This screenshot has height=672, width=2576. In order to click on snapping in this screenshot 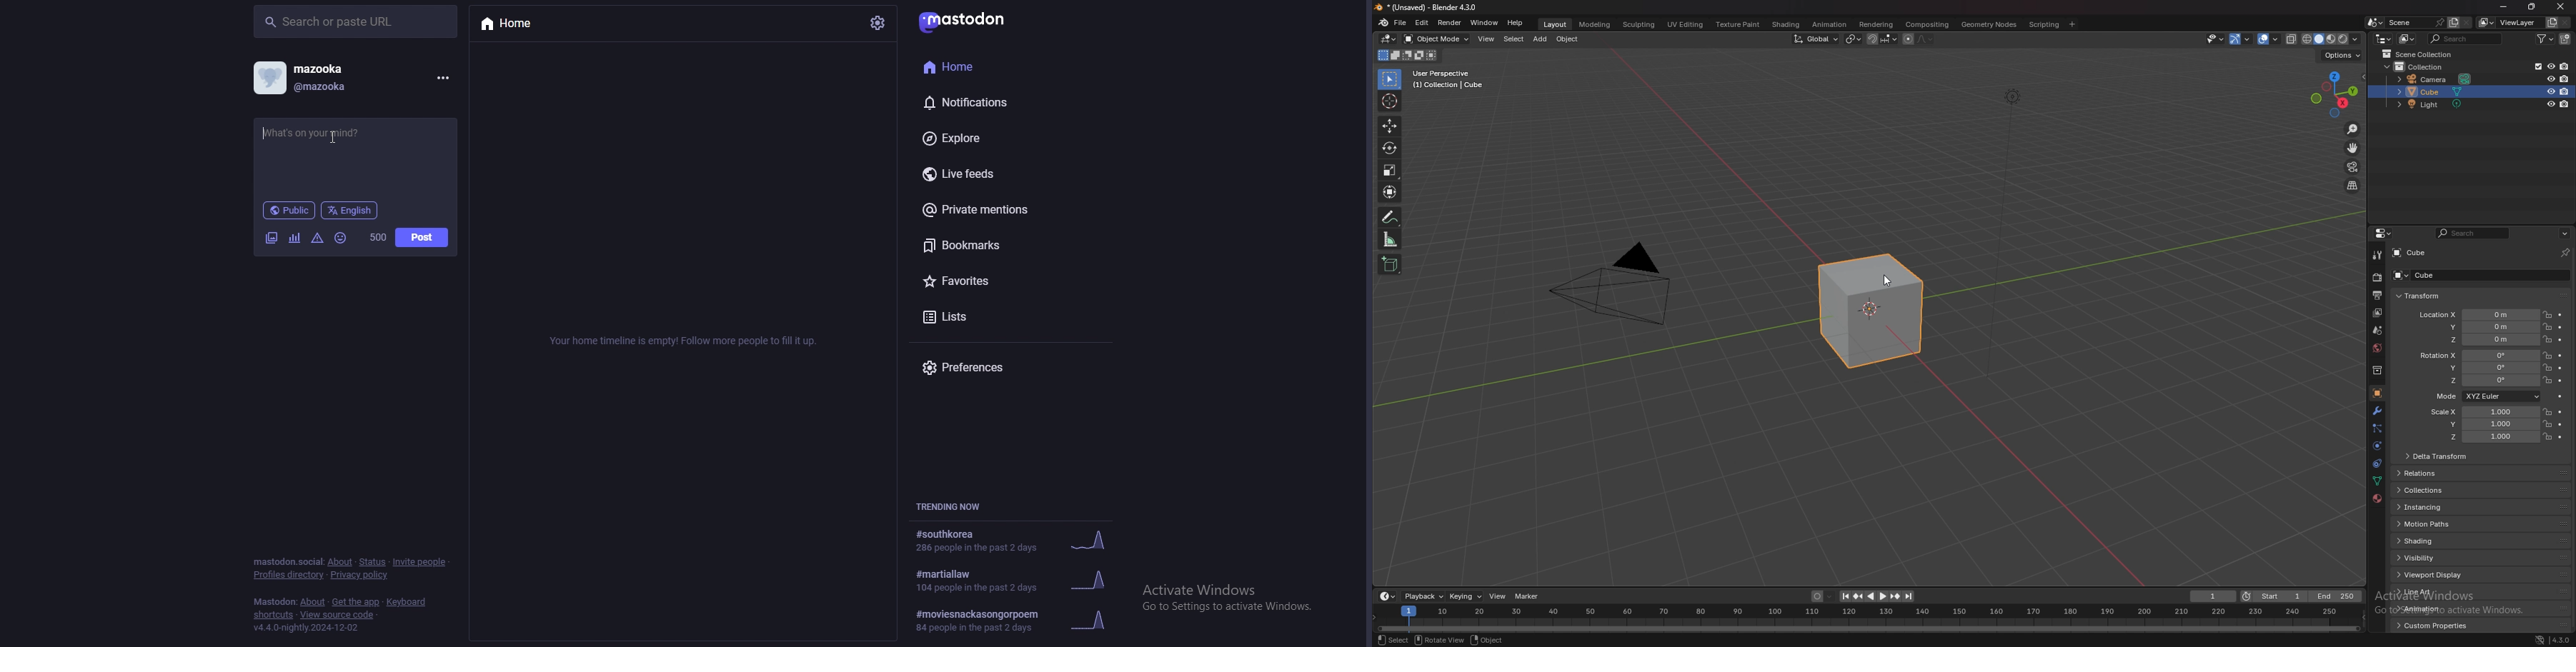, I will do `click(1882, 39)`.